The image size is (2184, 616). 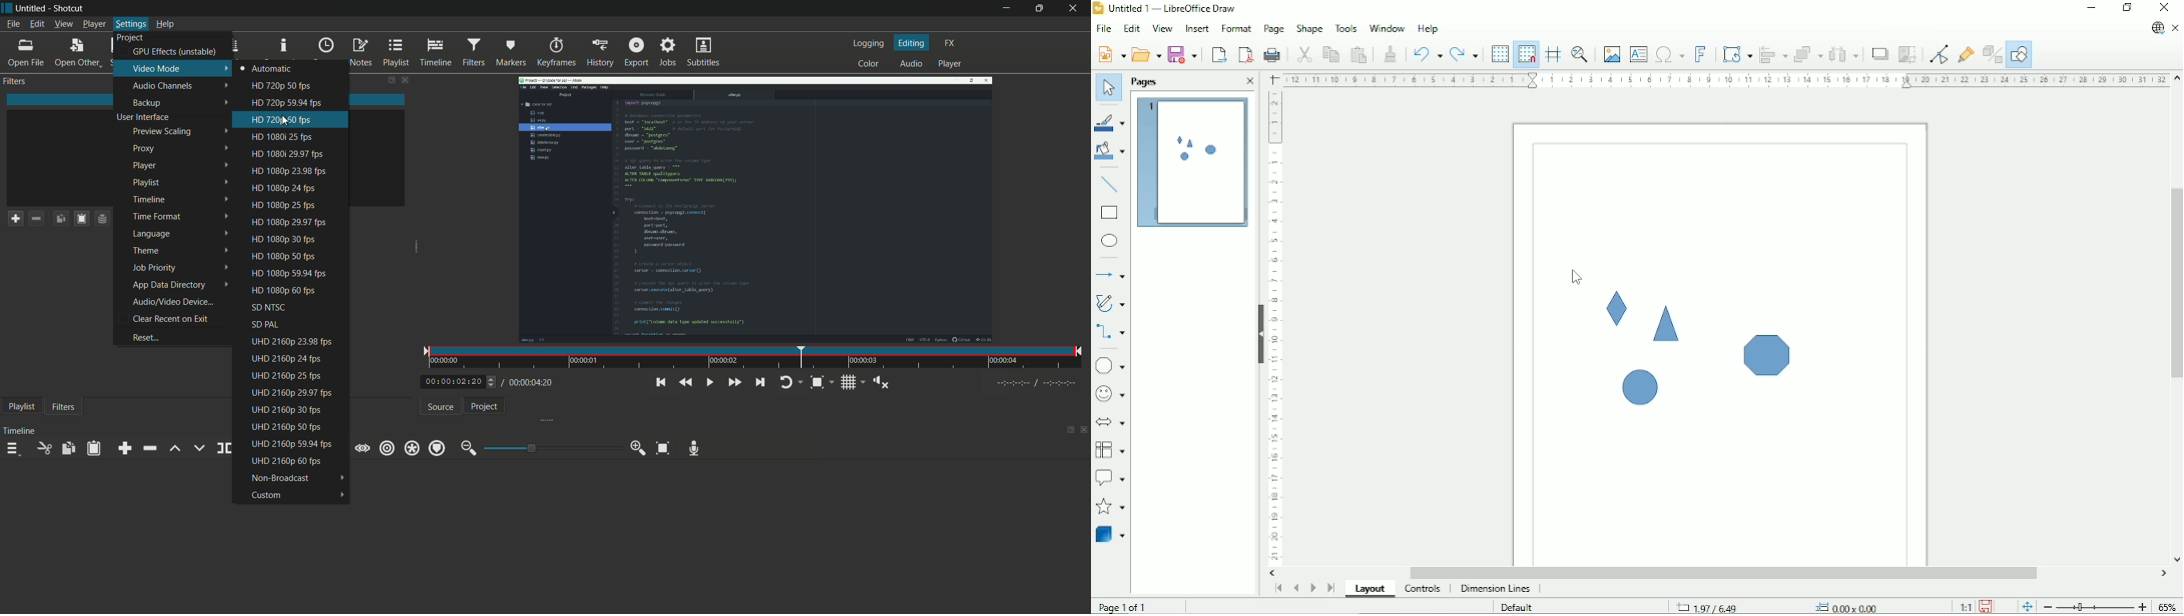 I want to click on preview scaling, so click(x=179, y=131).